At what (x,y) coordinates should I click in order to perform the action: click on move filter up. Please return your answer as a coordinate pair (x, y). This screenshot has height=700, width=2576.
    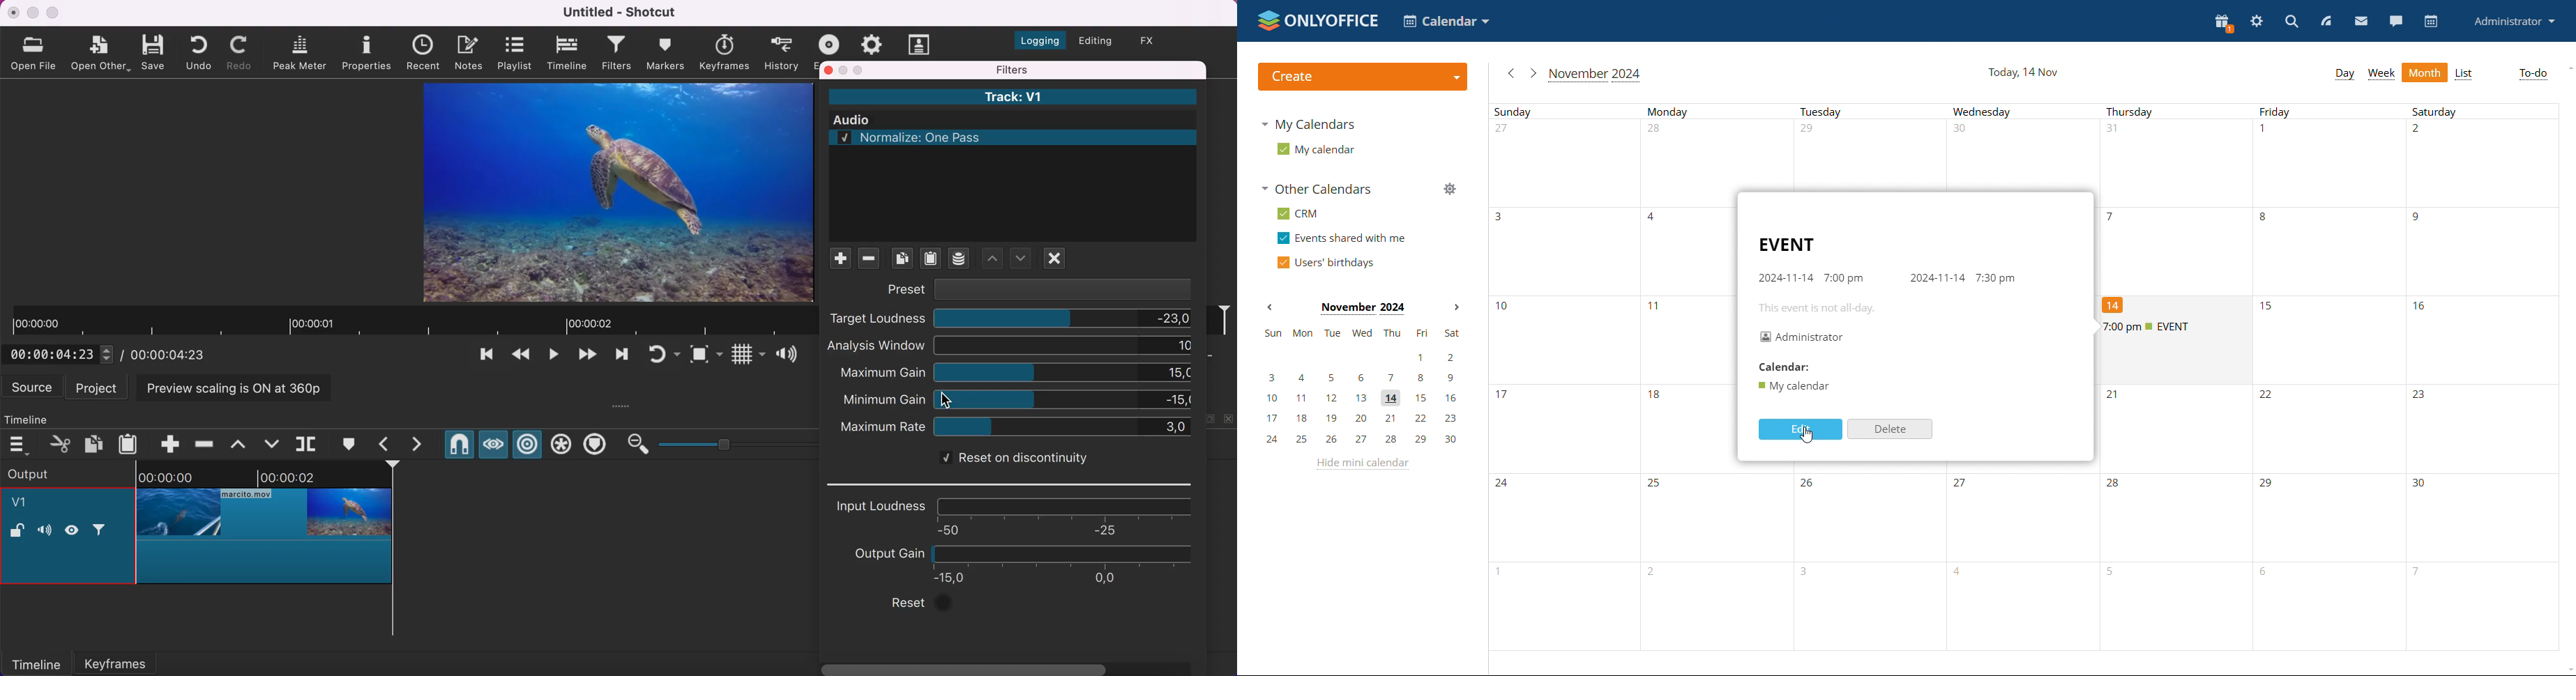
    Looking at the image, I should click on (1022, 258).